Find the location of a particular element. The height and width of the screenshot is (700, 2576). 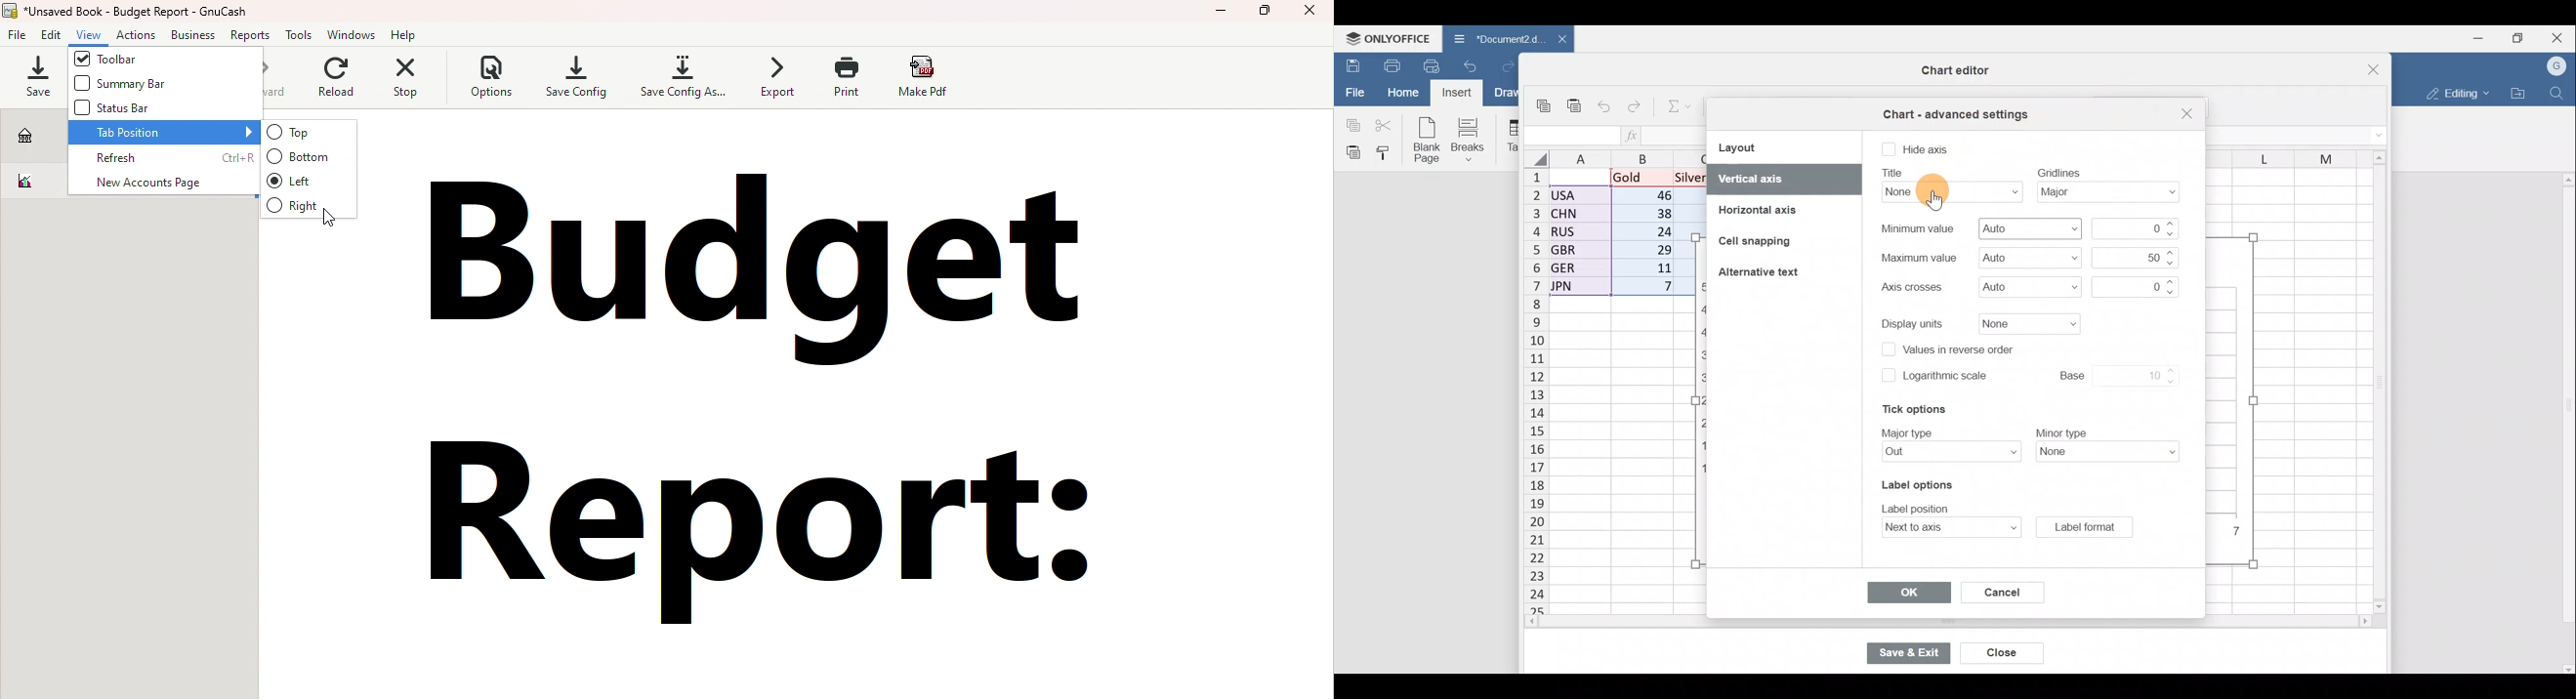

text is located at coordinates (1920, 507).